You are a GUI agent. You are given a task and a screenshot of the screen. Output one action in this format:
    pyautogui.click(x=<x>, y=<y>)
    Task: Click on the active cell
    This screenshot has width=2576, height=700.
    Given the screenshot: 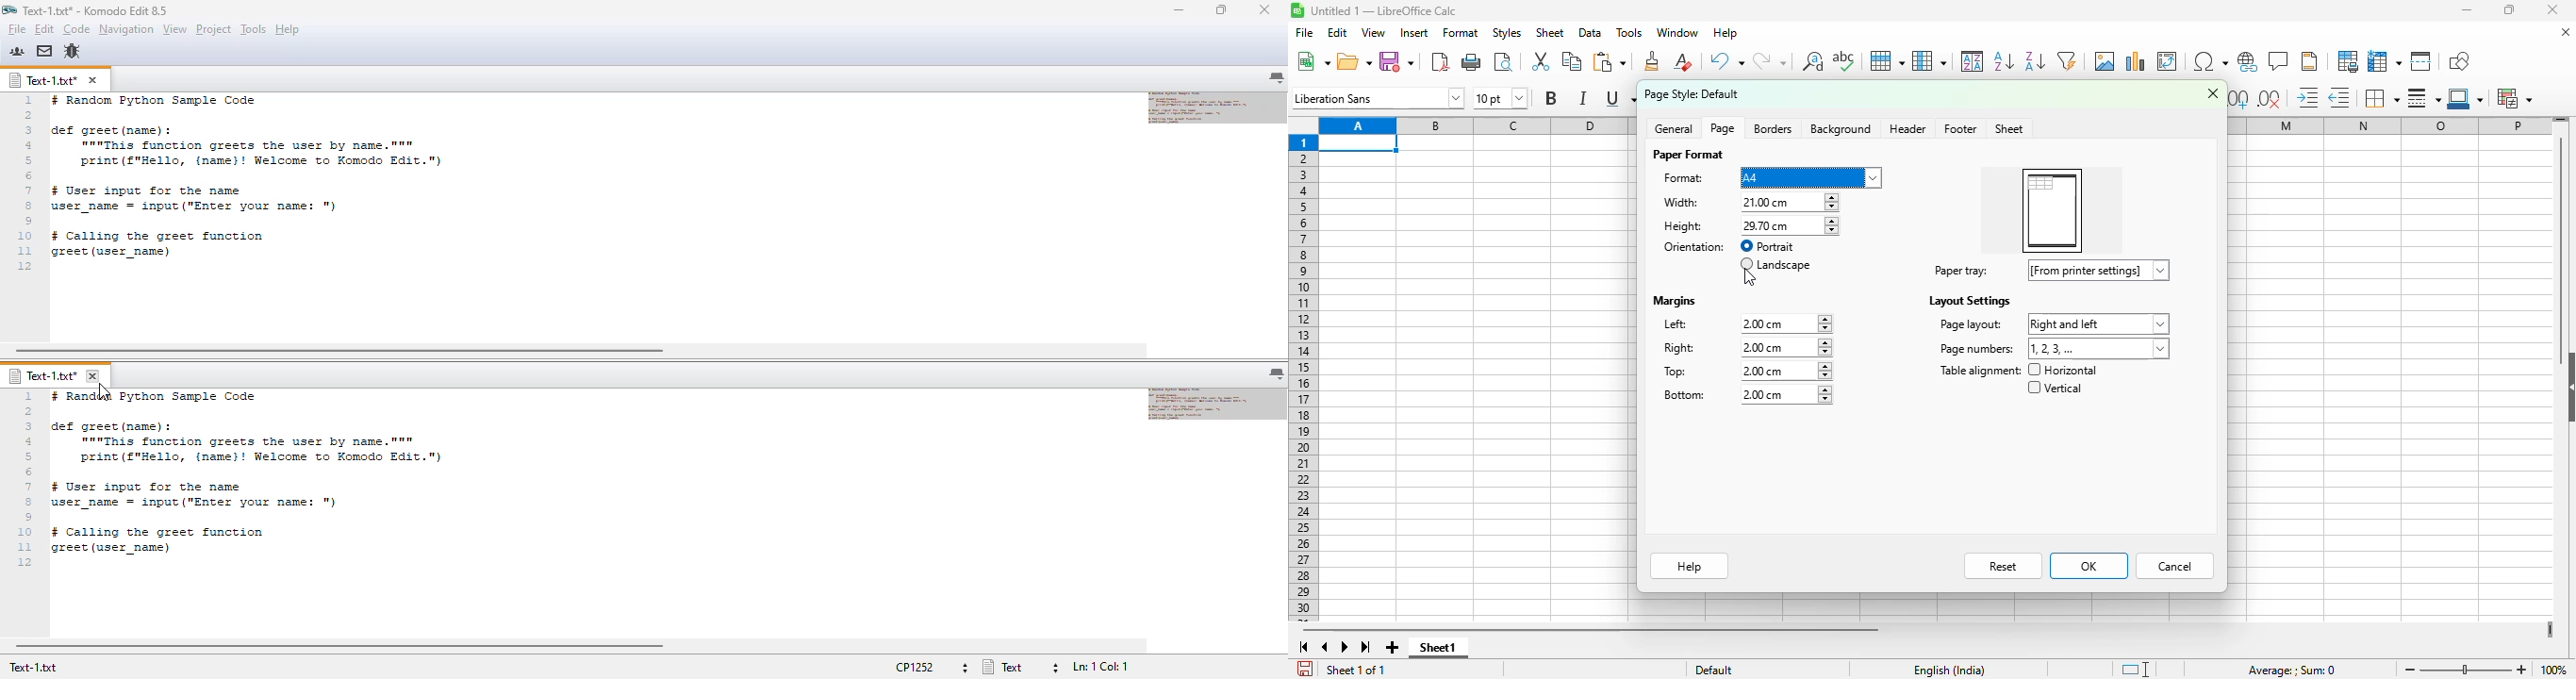 What is the action you would take?
    pyautogui.click(x=1359, y=143)
    